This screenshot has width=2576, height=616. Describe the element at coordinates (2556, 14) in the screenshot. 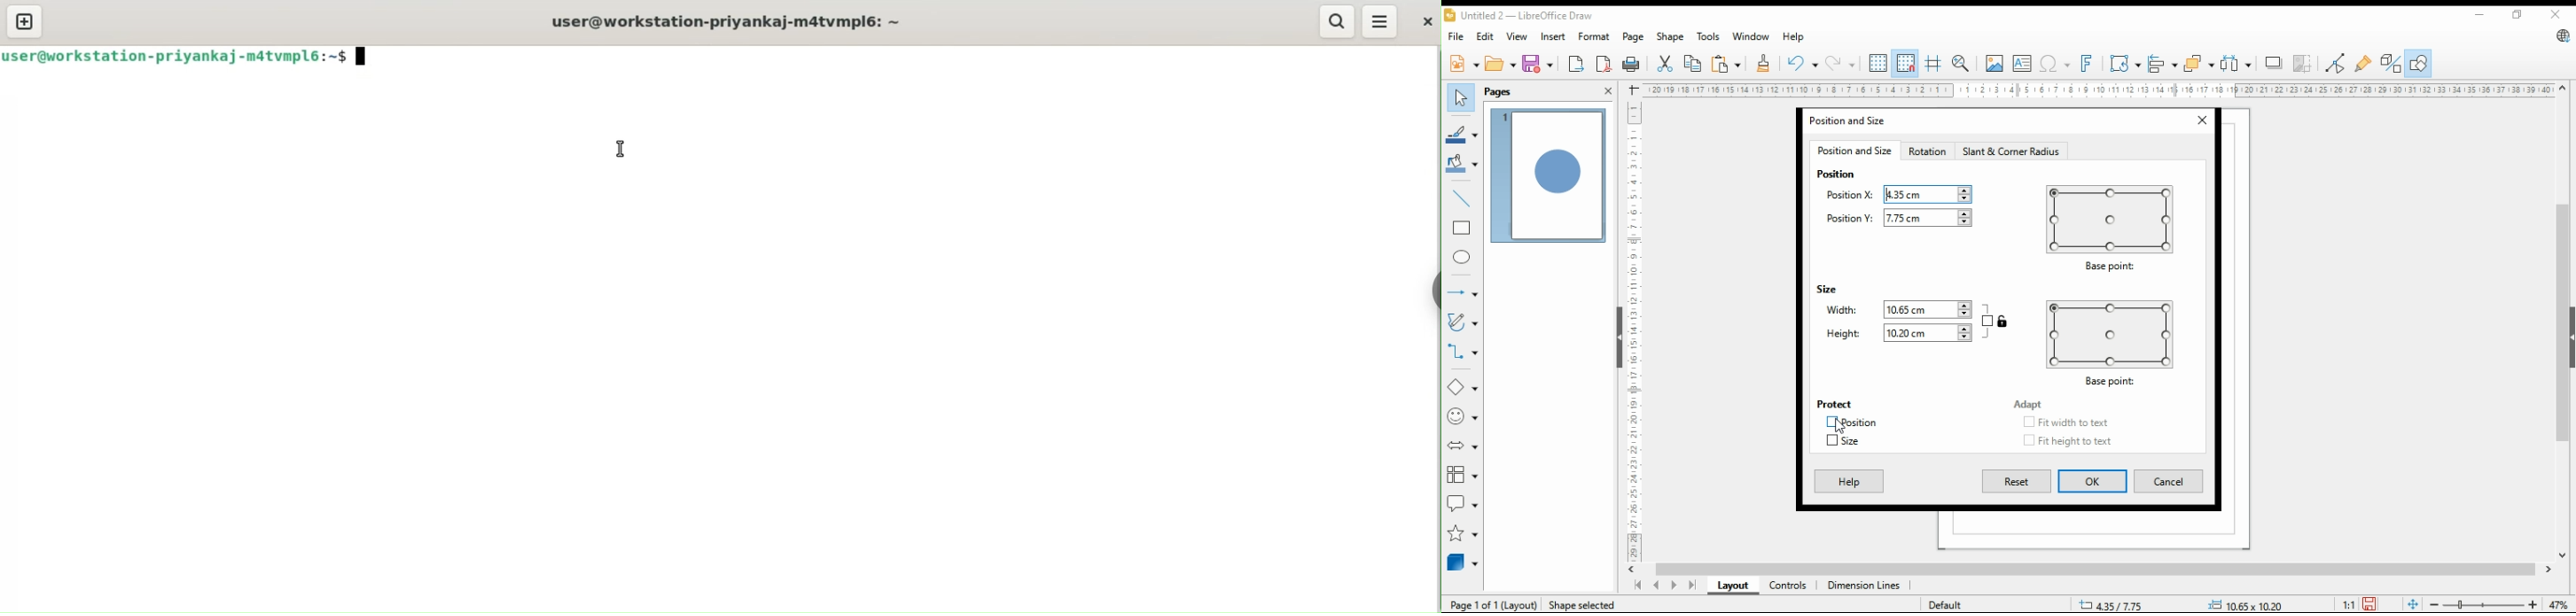

I see `close window` at that location.